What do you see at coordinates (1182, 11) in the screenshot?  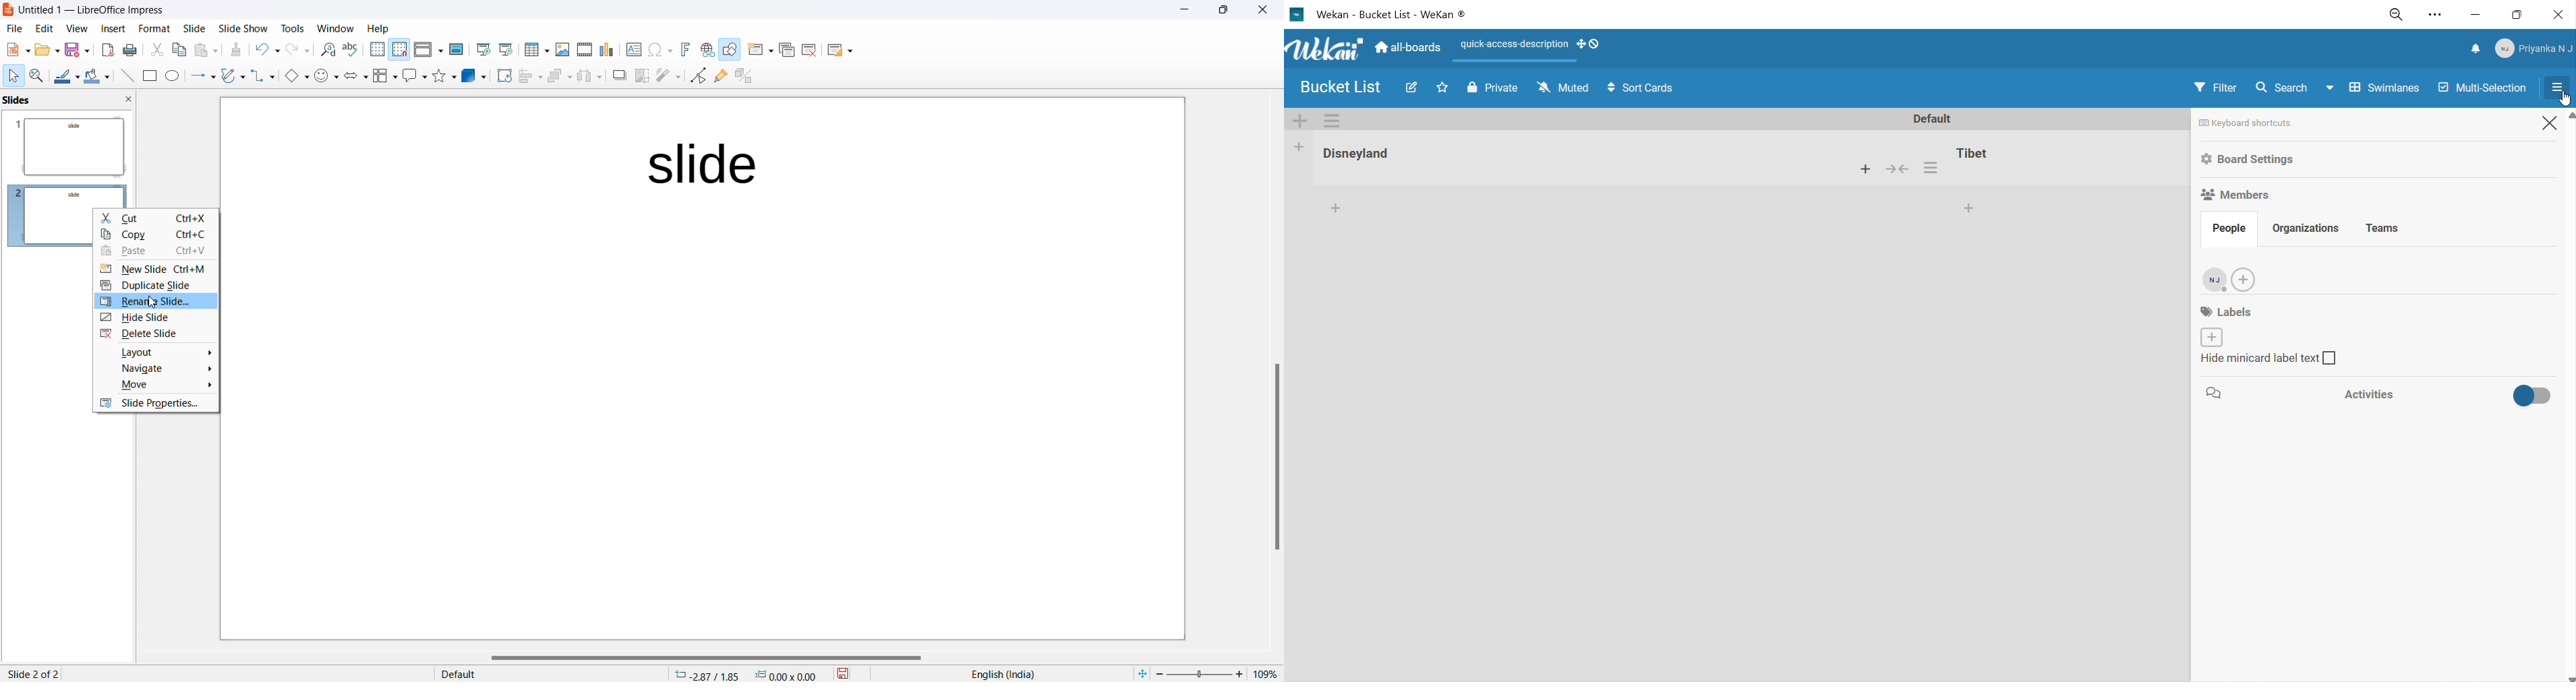 I see `minimize` at bounding box center [1182, 11].